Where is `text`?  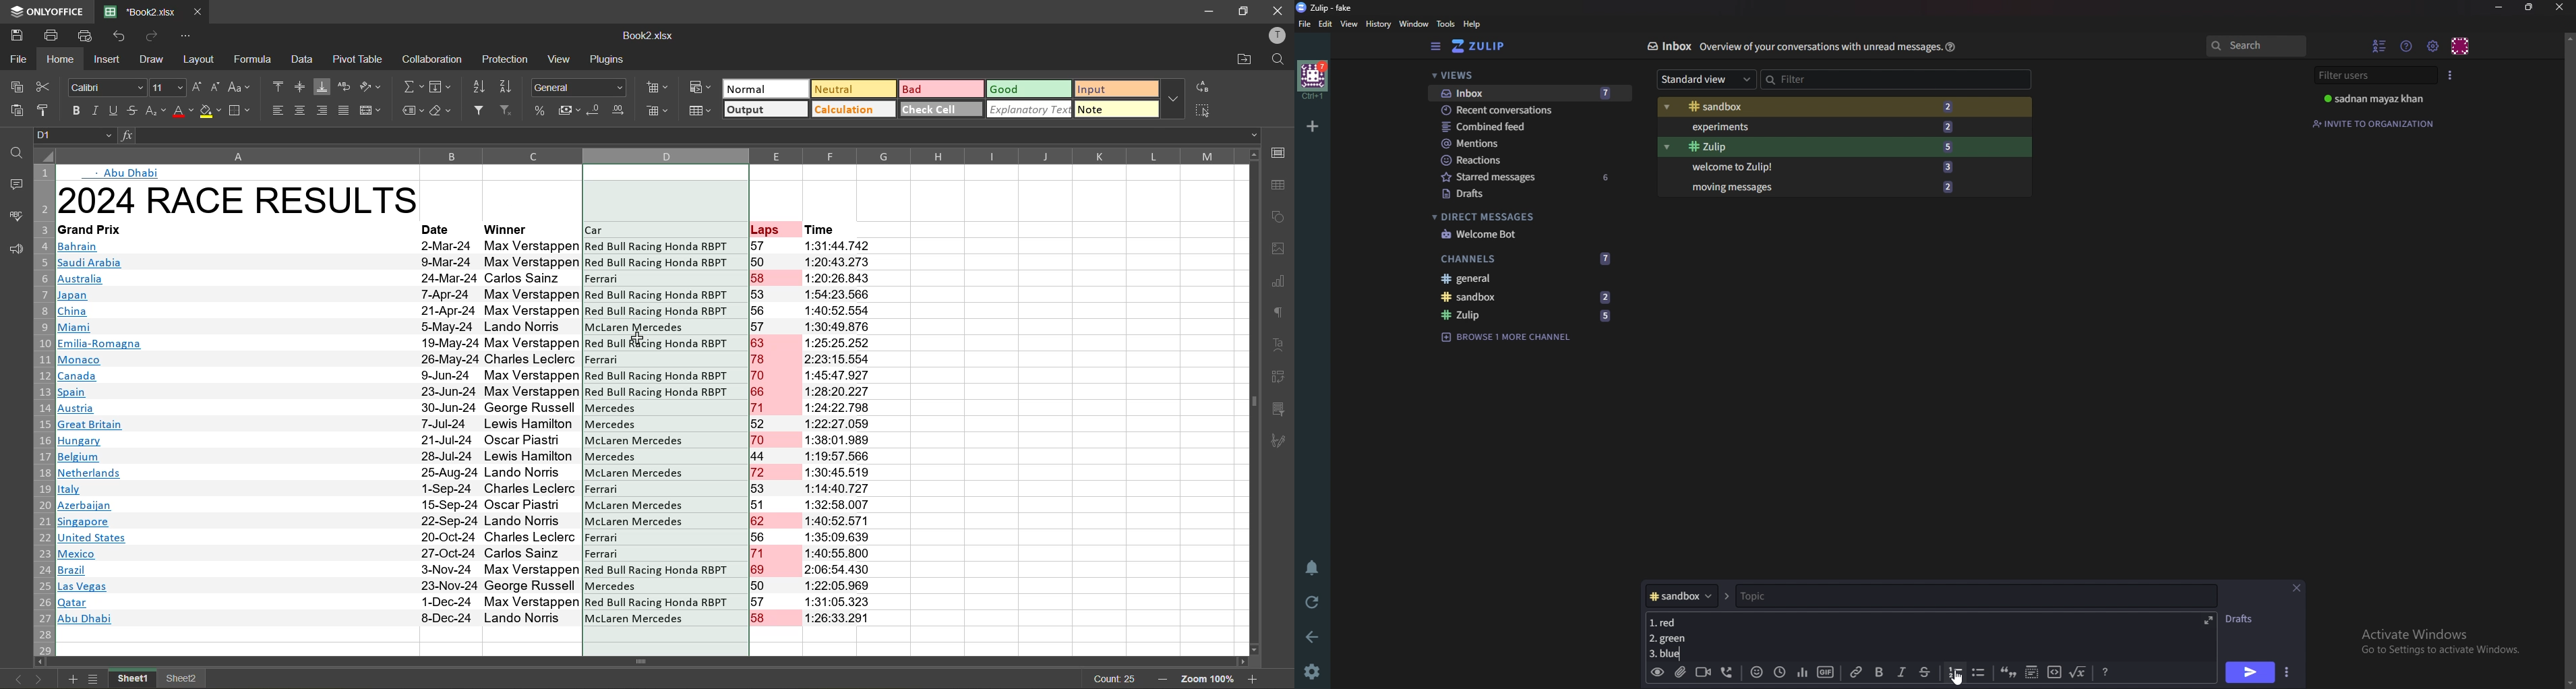
text is located at coordinates (1282, 344).